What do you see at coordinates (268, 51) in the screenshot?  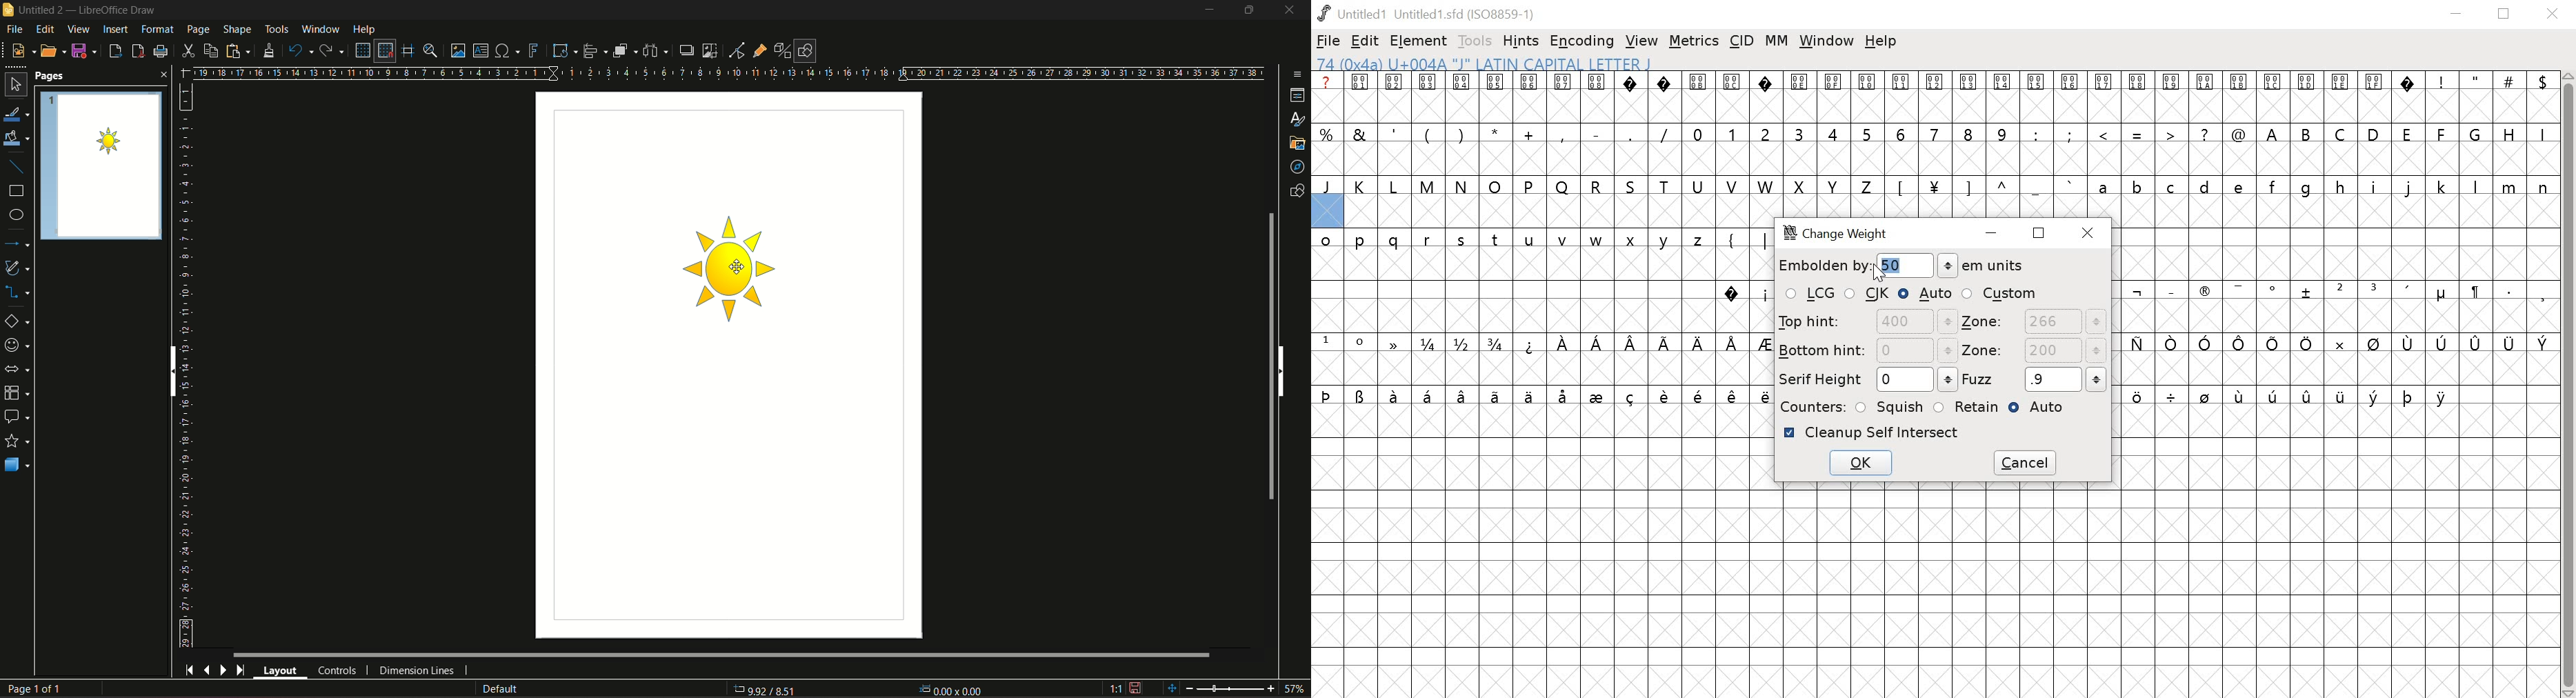 I see `clone formatting` at bounding box center [268, 51].